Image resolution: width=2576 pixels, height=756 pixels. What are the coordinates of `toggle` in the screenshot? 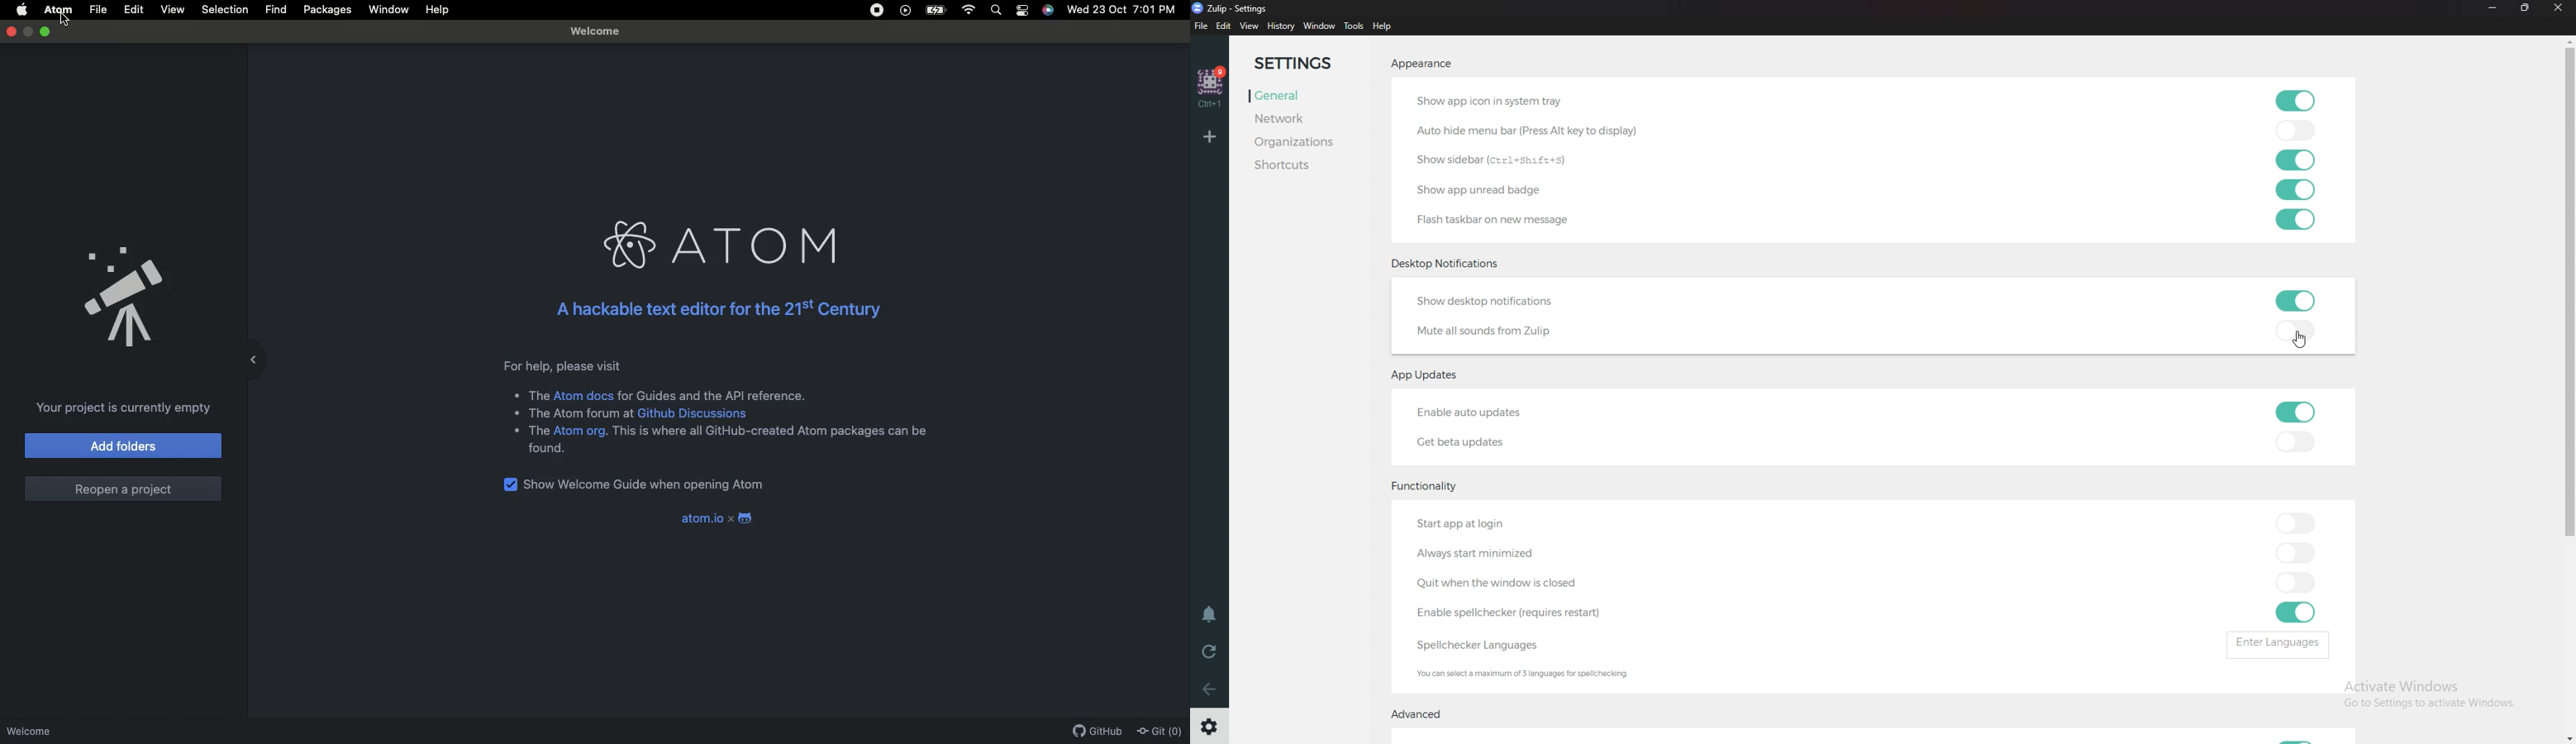 It's located at (2297, 132).